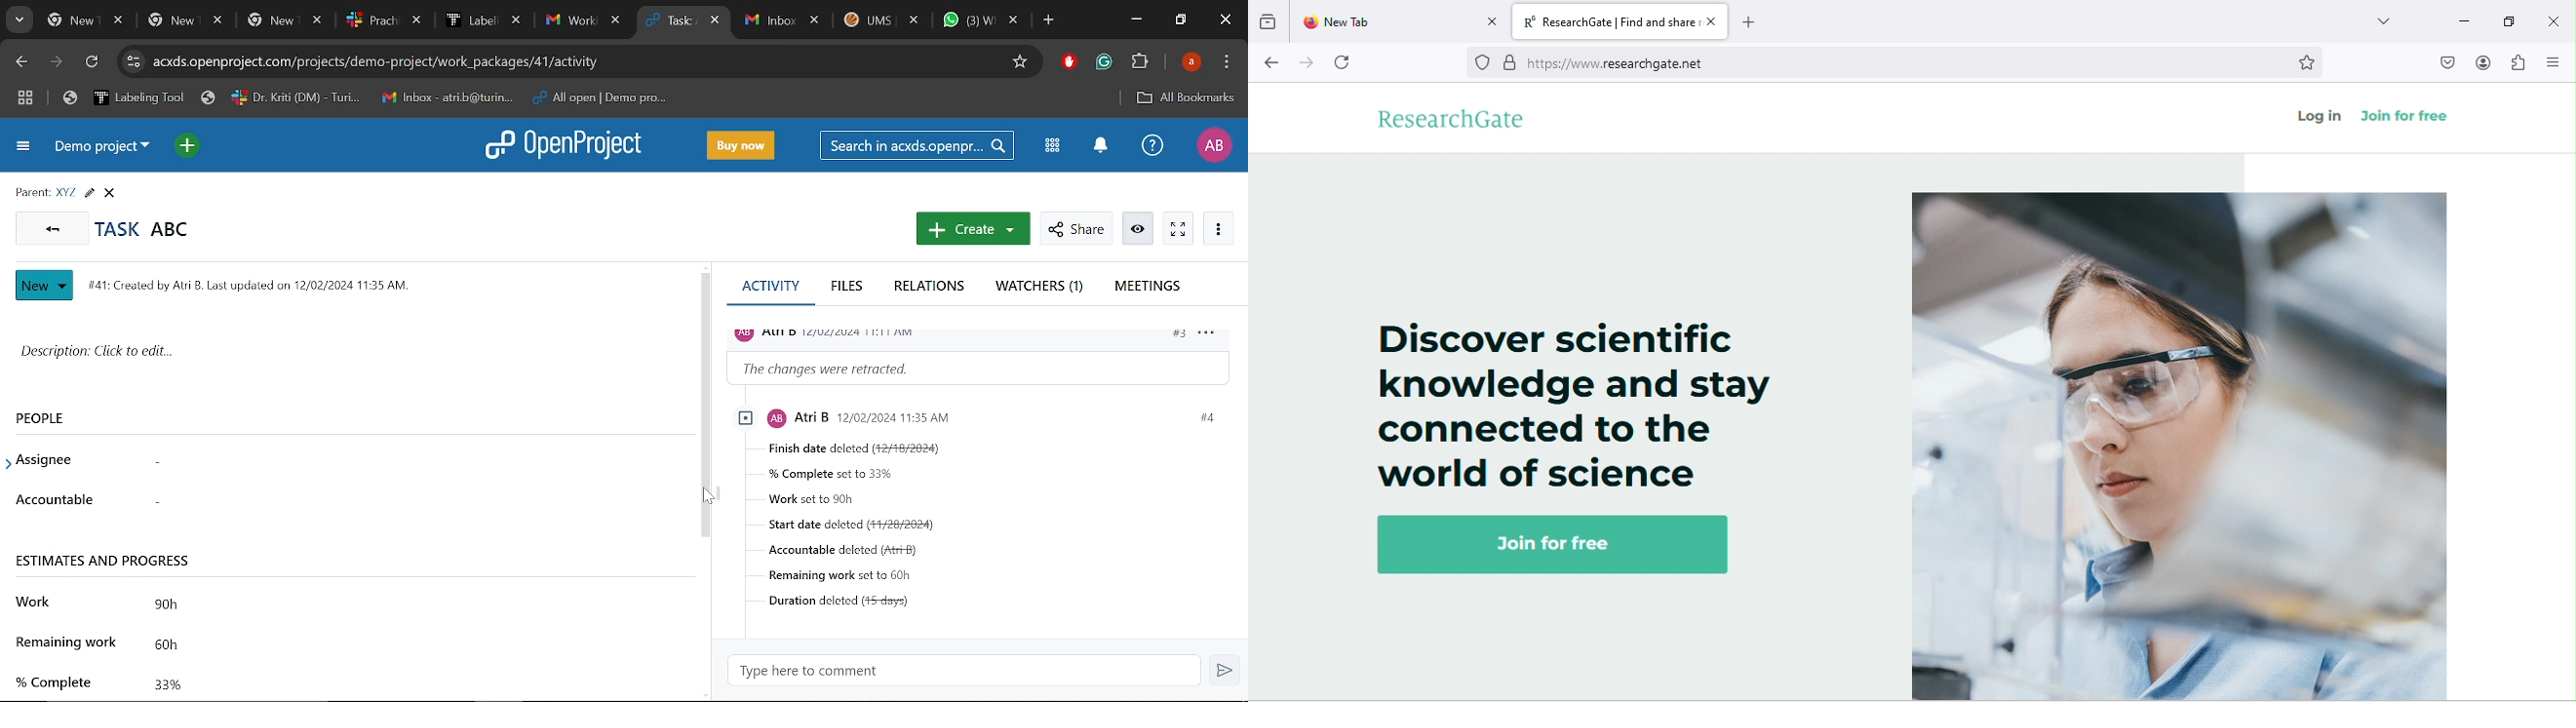 The image size is (2576, 728). I want to click on Refresh, so click(93, 64).